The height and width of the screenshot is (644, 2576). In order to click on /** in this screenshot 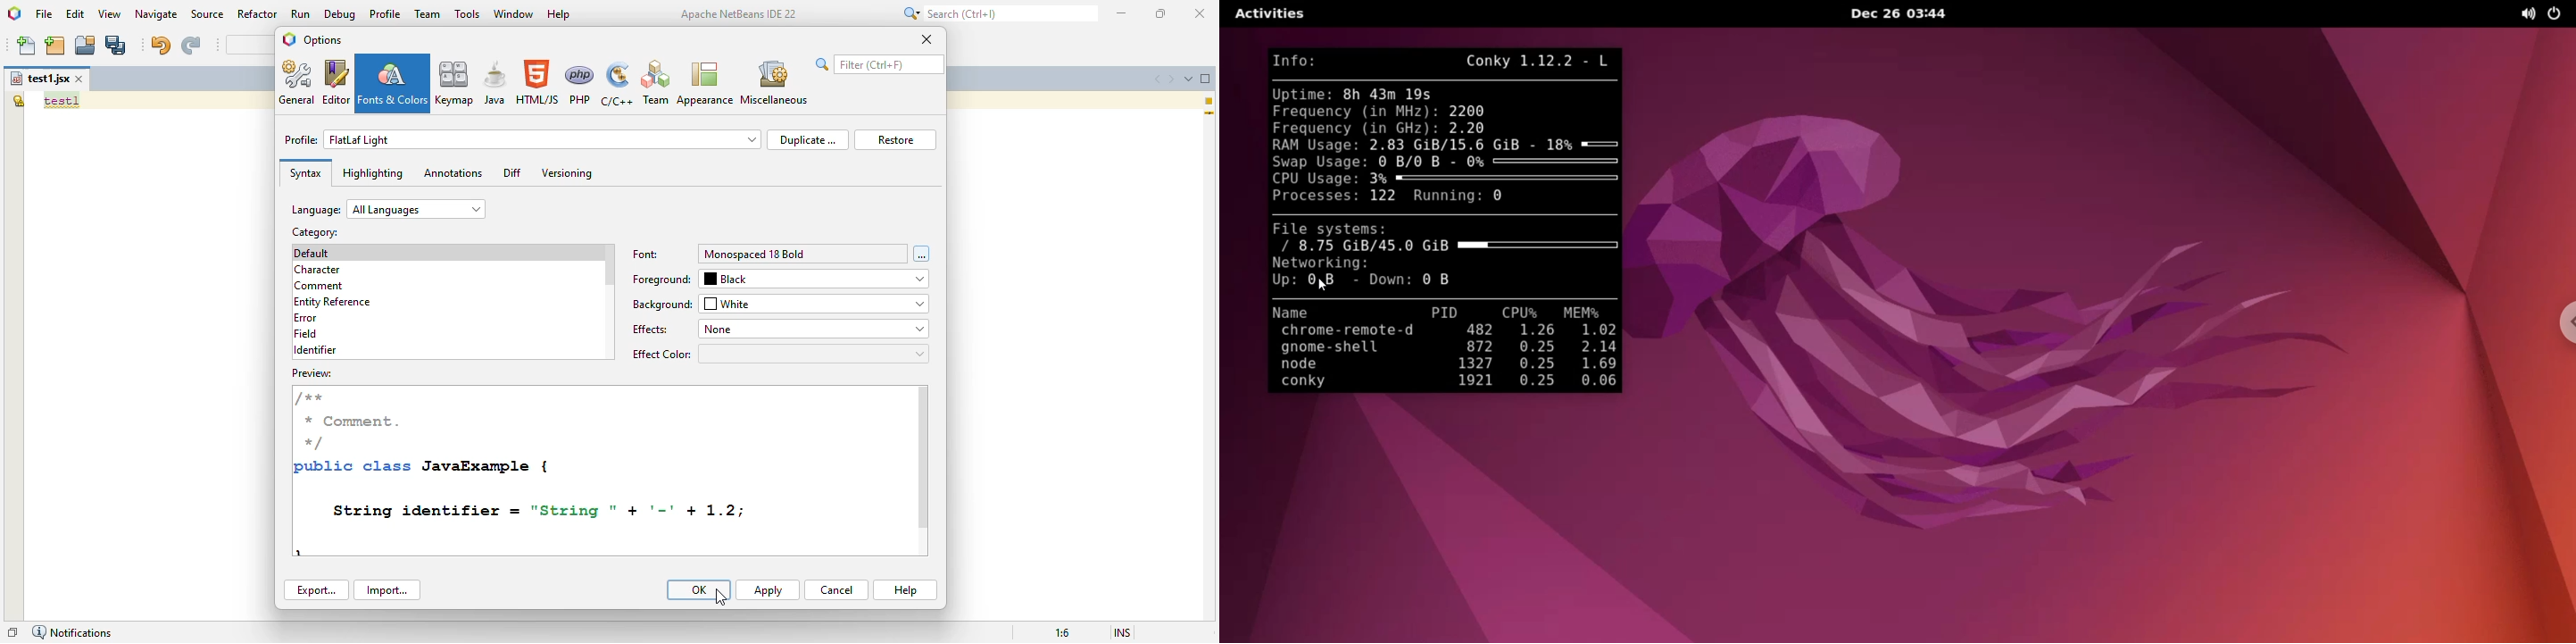, I will do `click(320, 397)`.